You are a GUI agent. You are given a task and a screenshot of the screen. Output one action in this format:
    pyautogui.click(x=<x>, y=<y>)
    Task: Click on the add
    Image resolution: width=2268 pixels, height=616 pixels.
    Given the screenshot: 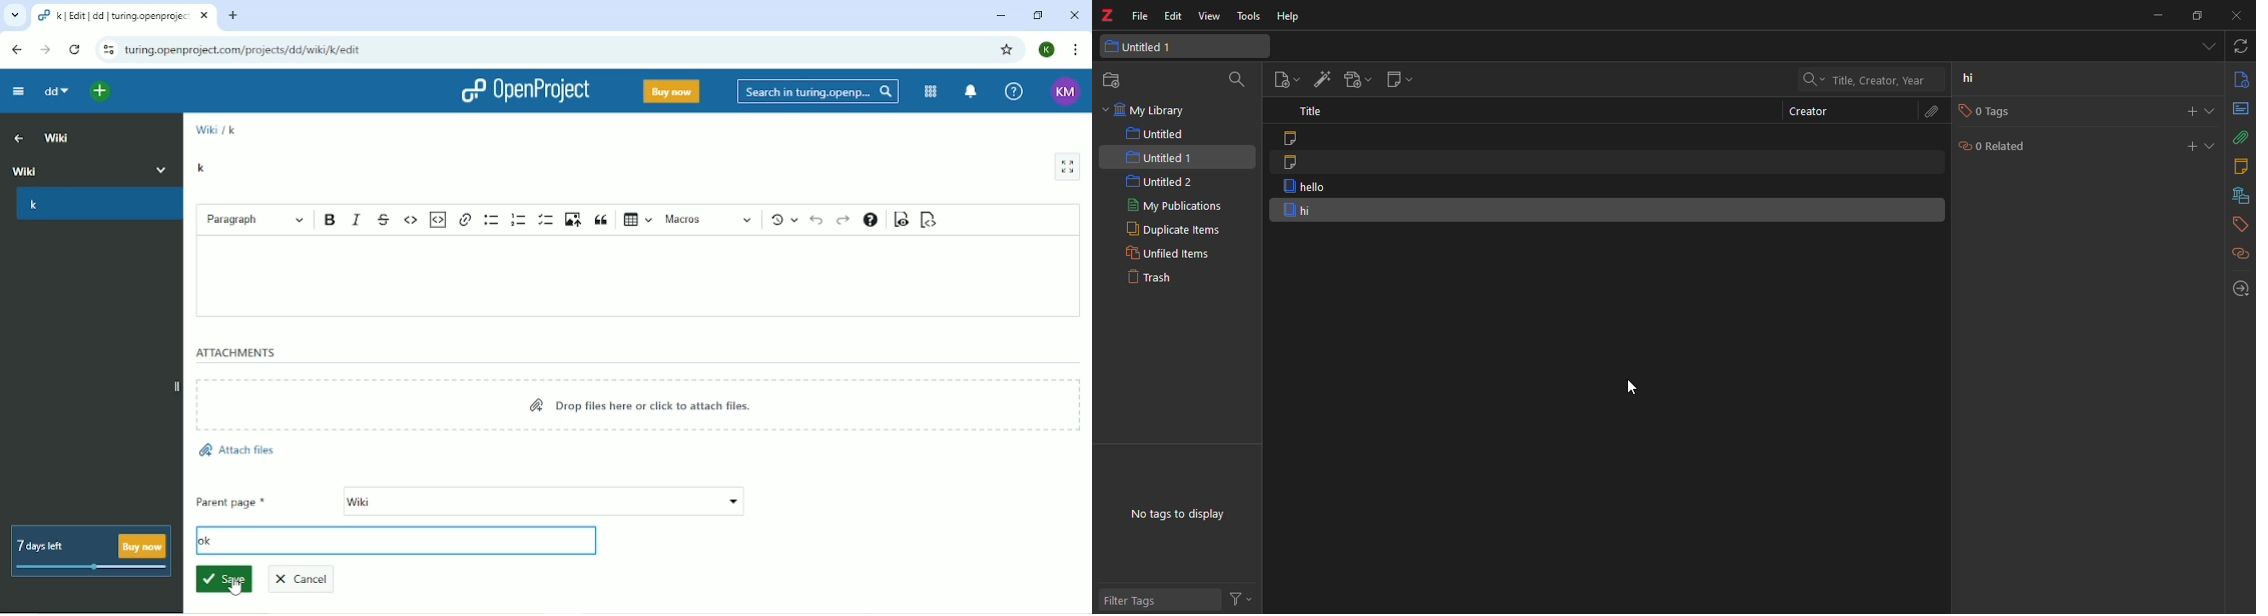 What is the action you would take?
    pyautogui.click(x=2188, y=146)
    